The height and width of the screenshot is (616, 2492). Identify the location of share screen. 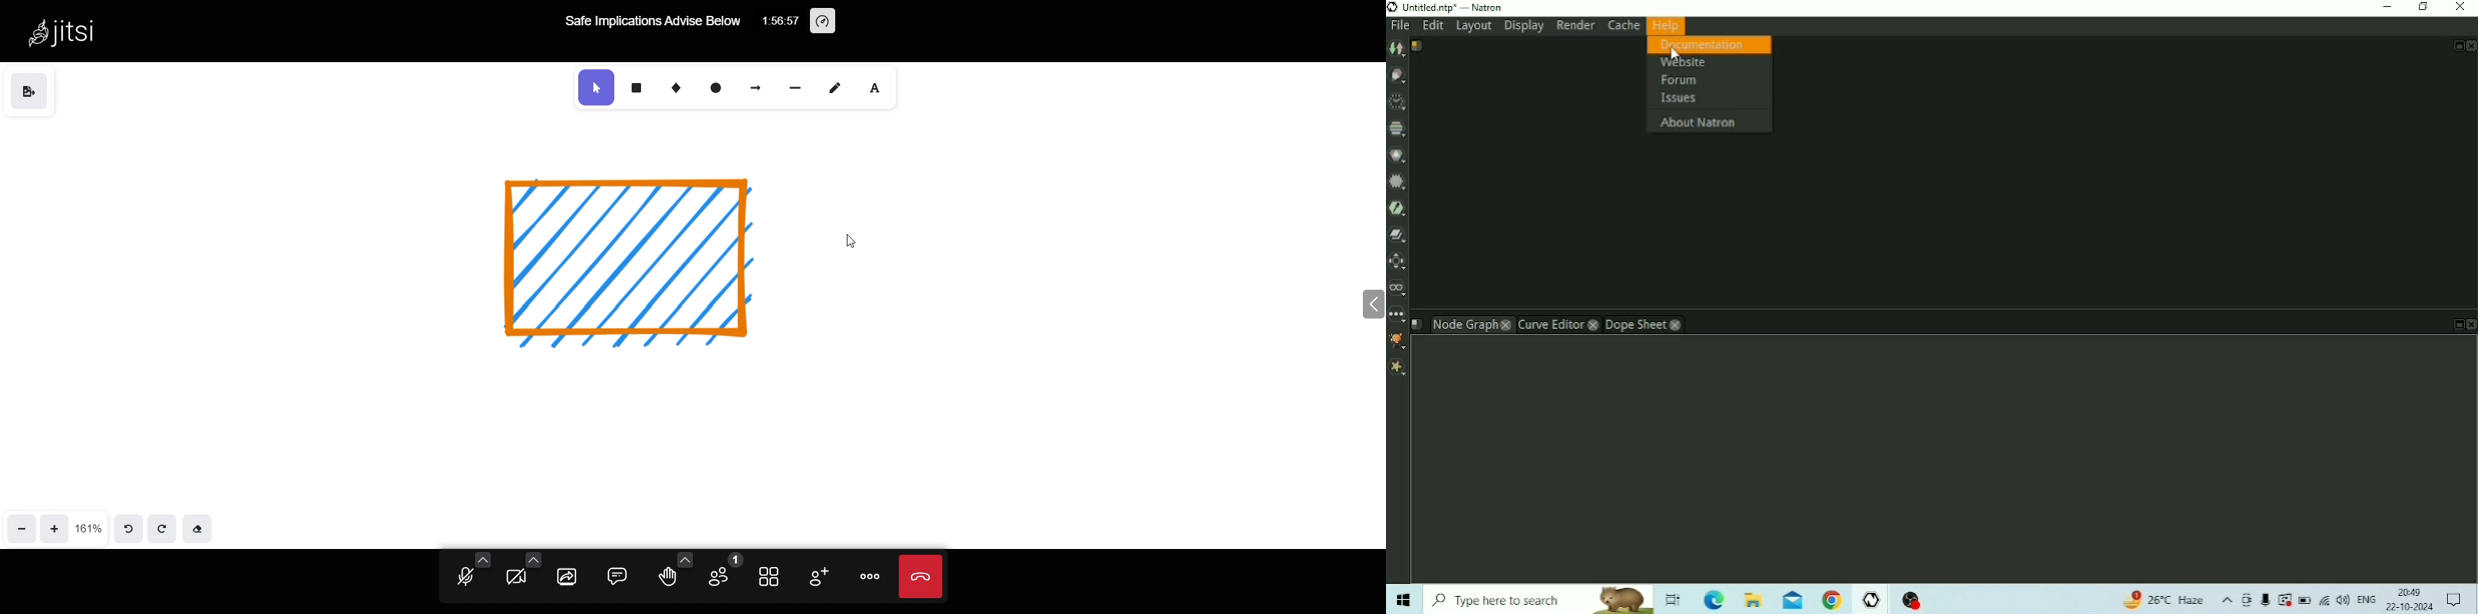
(564, 578).